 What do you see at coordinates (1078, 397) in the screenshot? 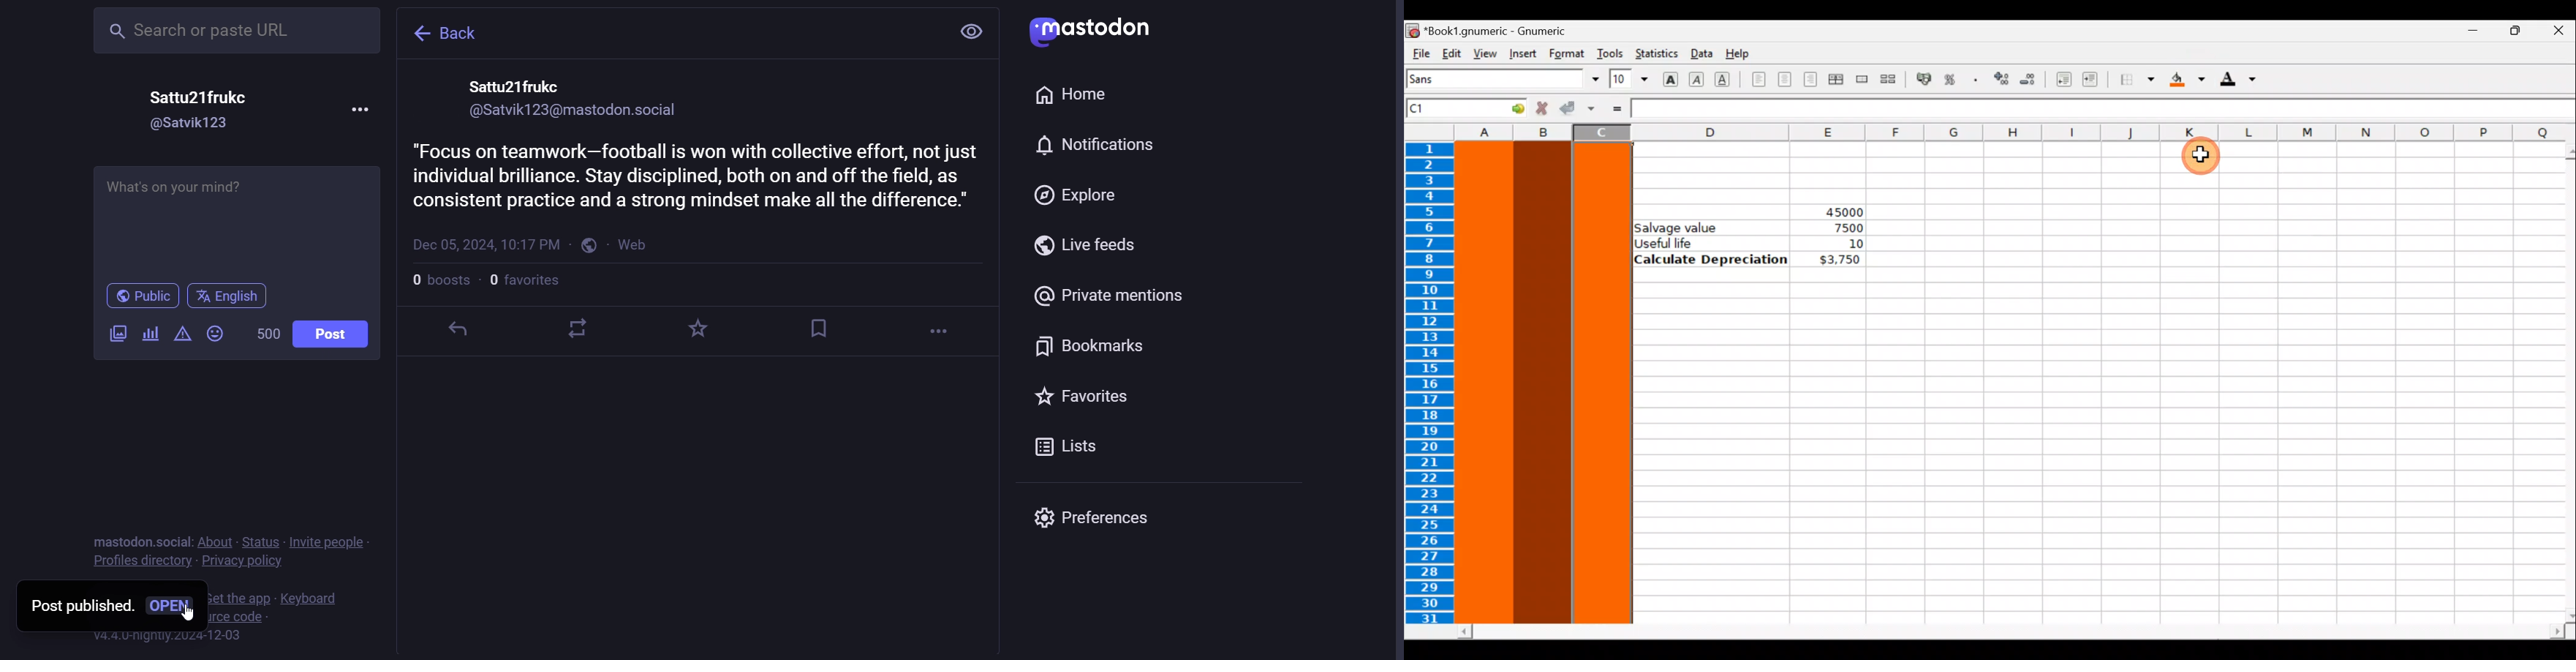
I see `favorite` at bounding box center [1078, 397].